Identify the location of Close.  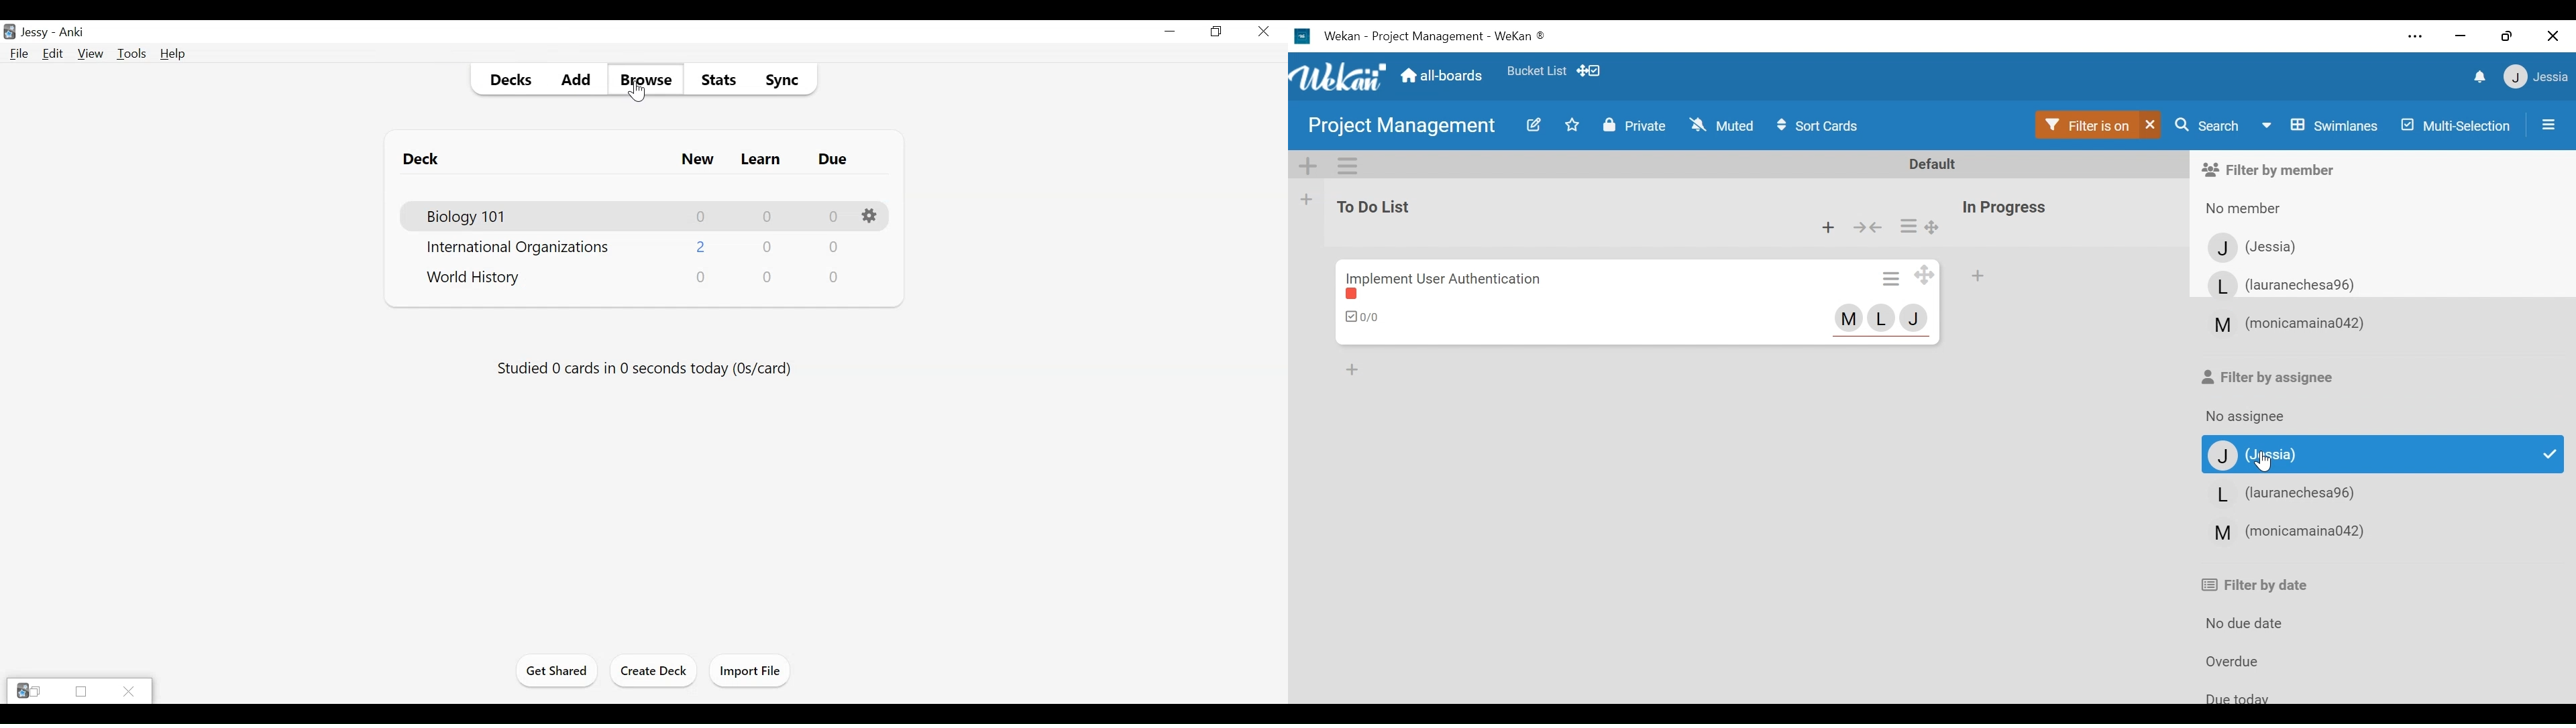
(2553, 35).